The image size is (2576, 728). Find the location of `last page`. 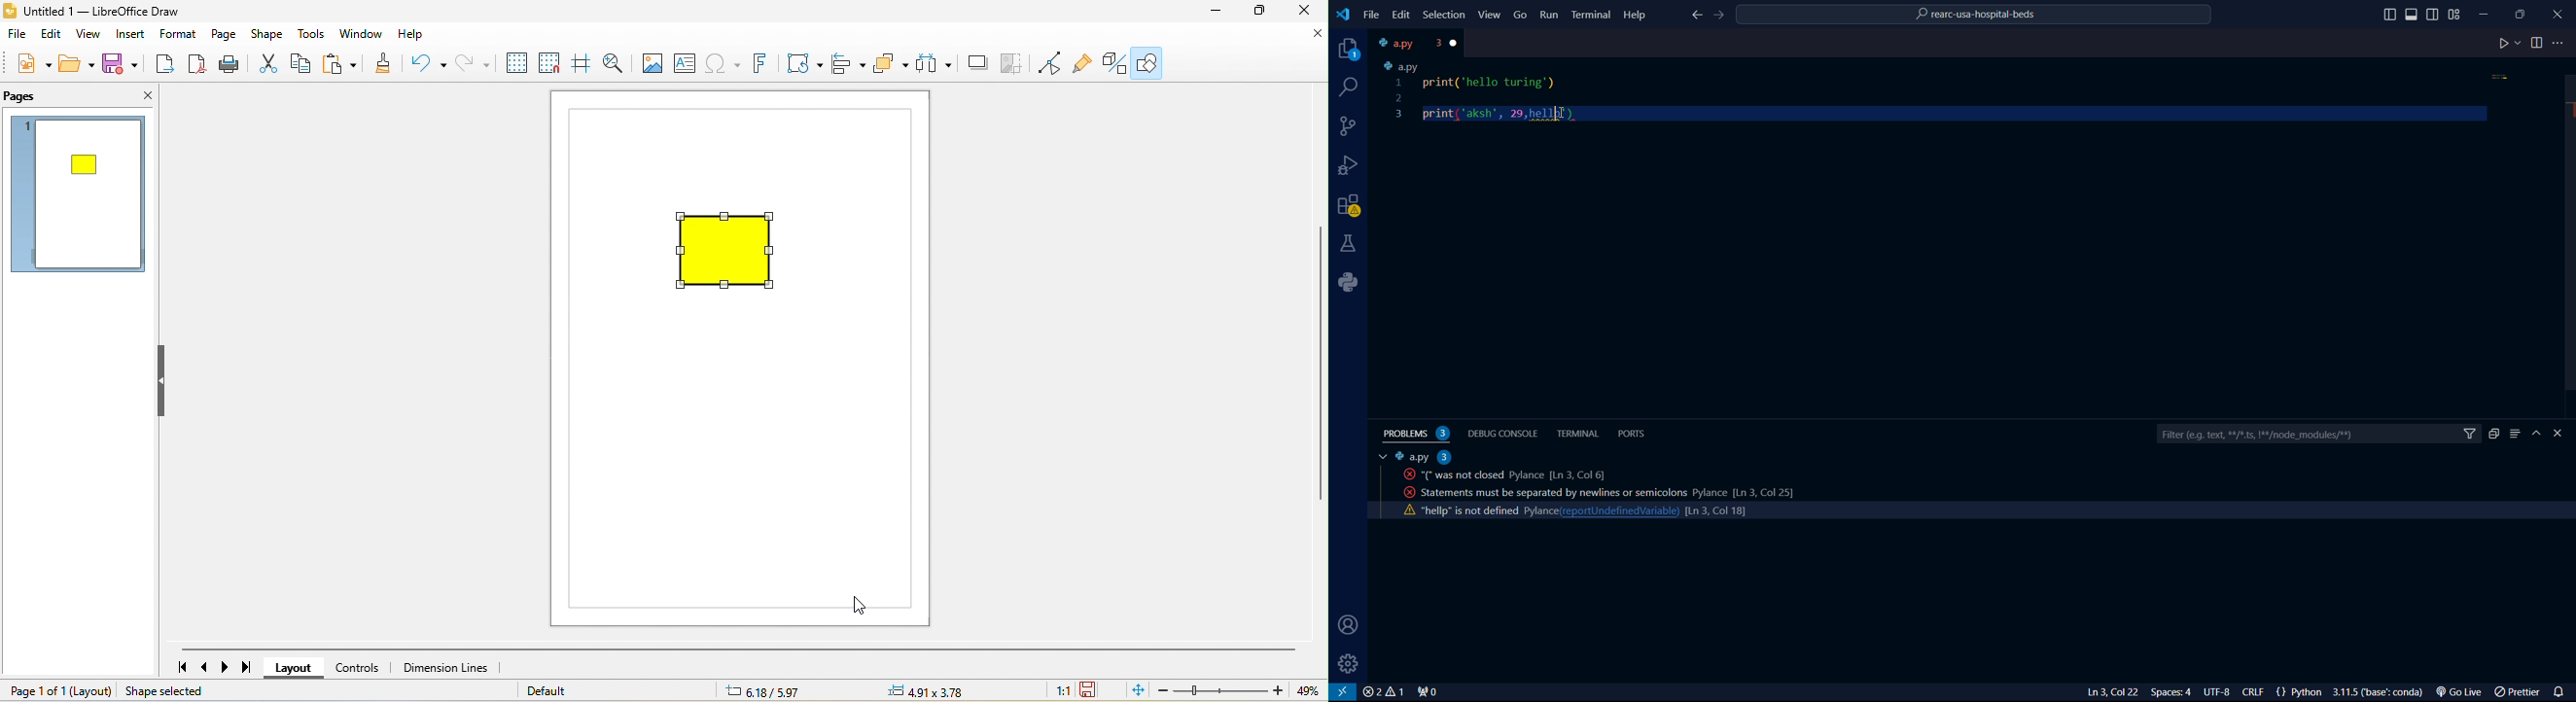

last page is located at coordinates (254, 667).